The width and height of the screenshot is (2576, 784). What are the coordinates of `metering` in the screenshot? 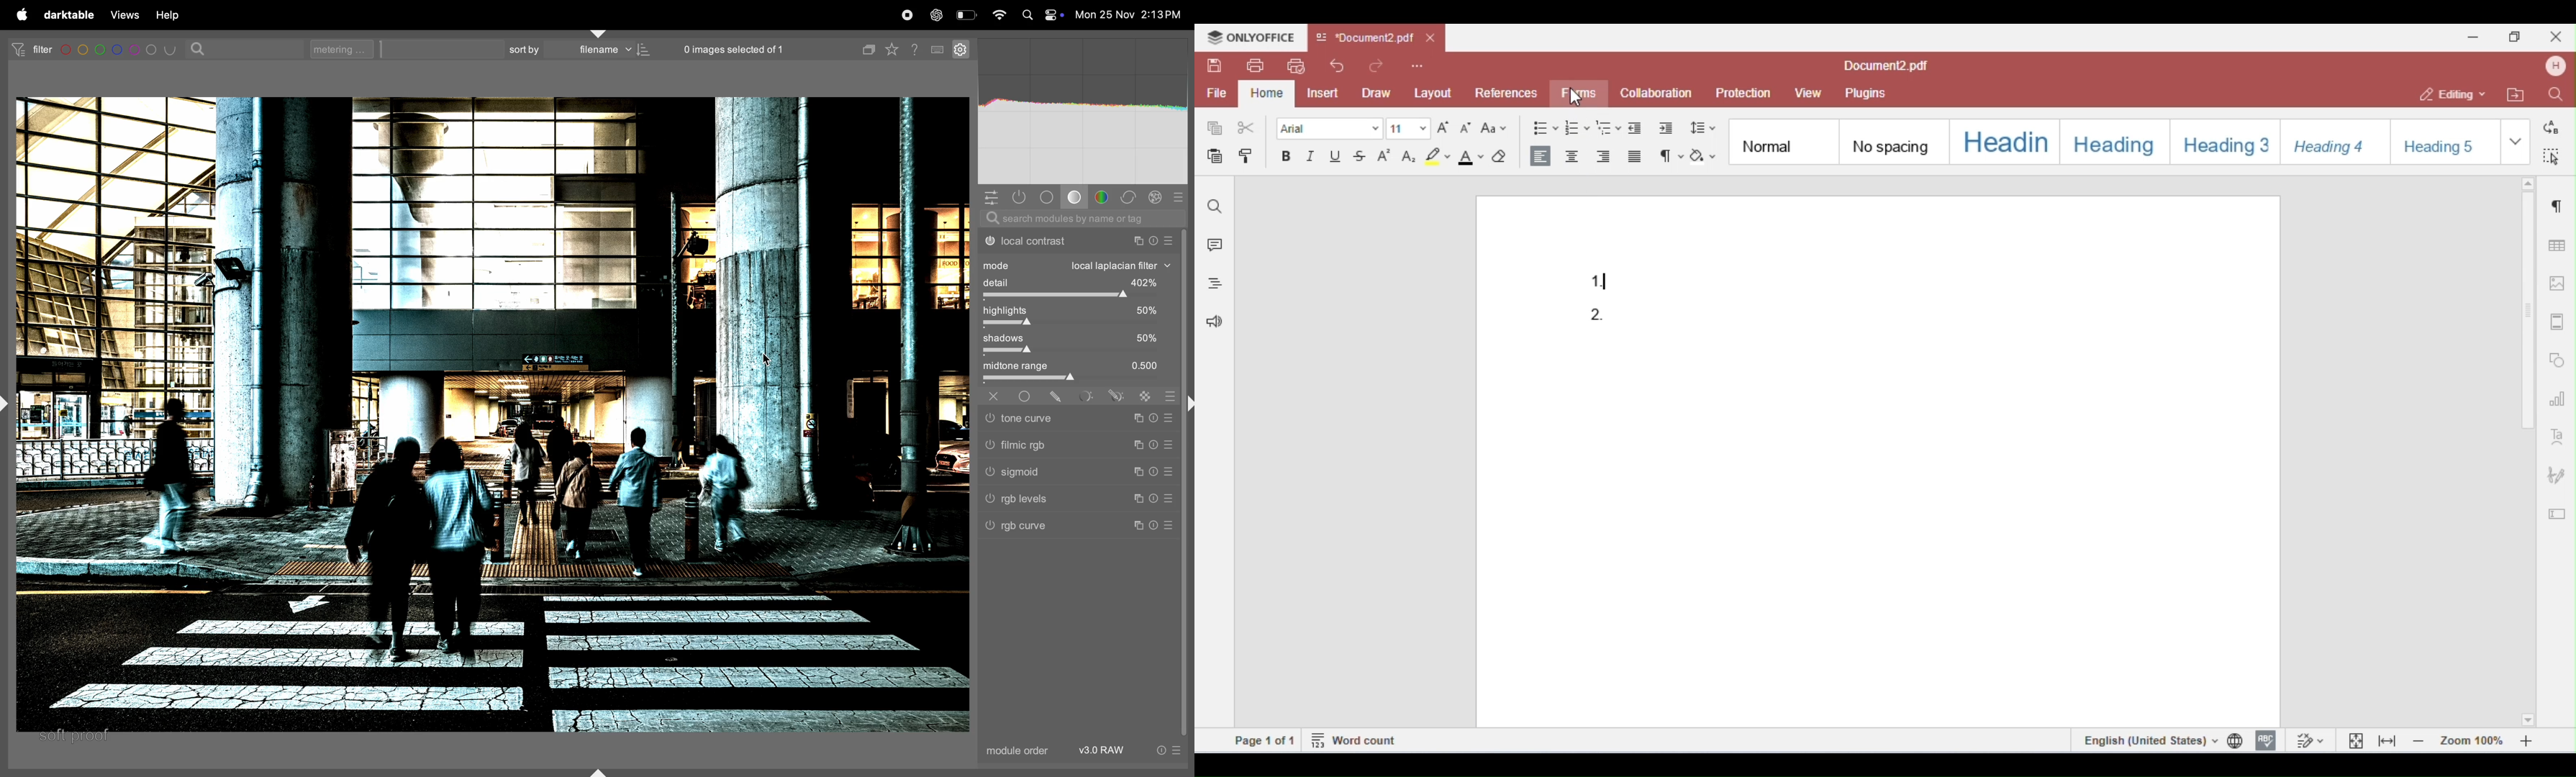 It's located at (346, 49).